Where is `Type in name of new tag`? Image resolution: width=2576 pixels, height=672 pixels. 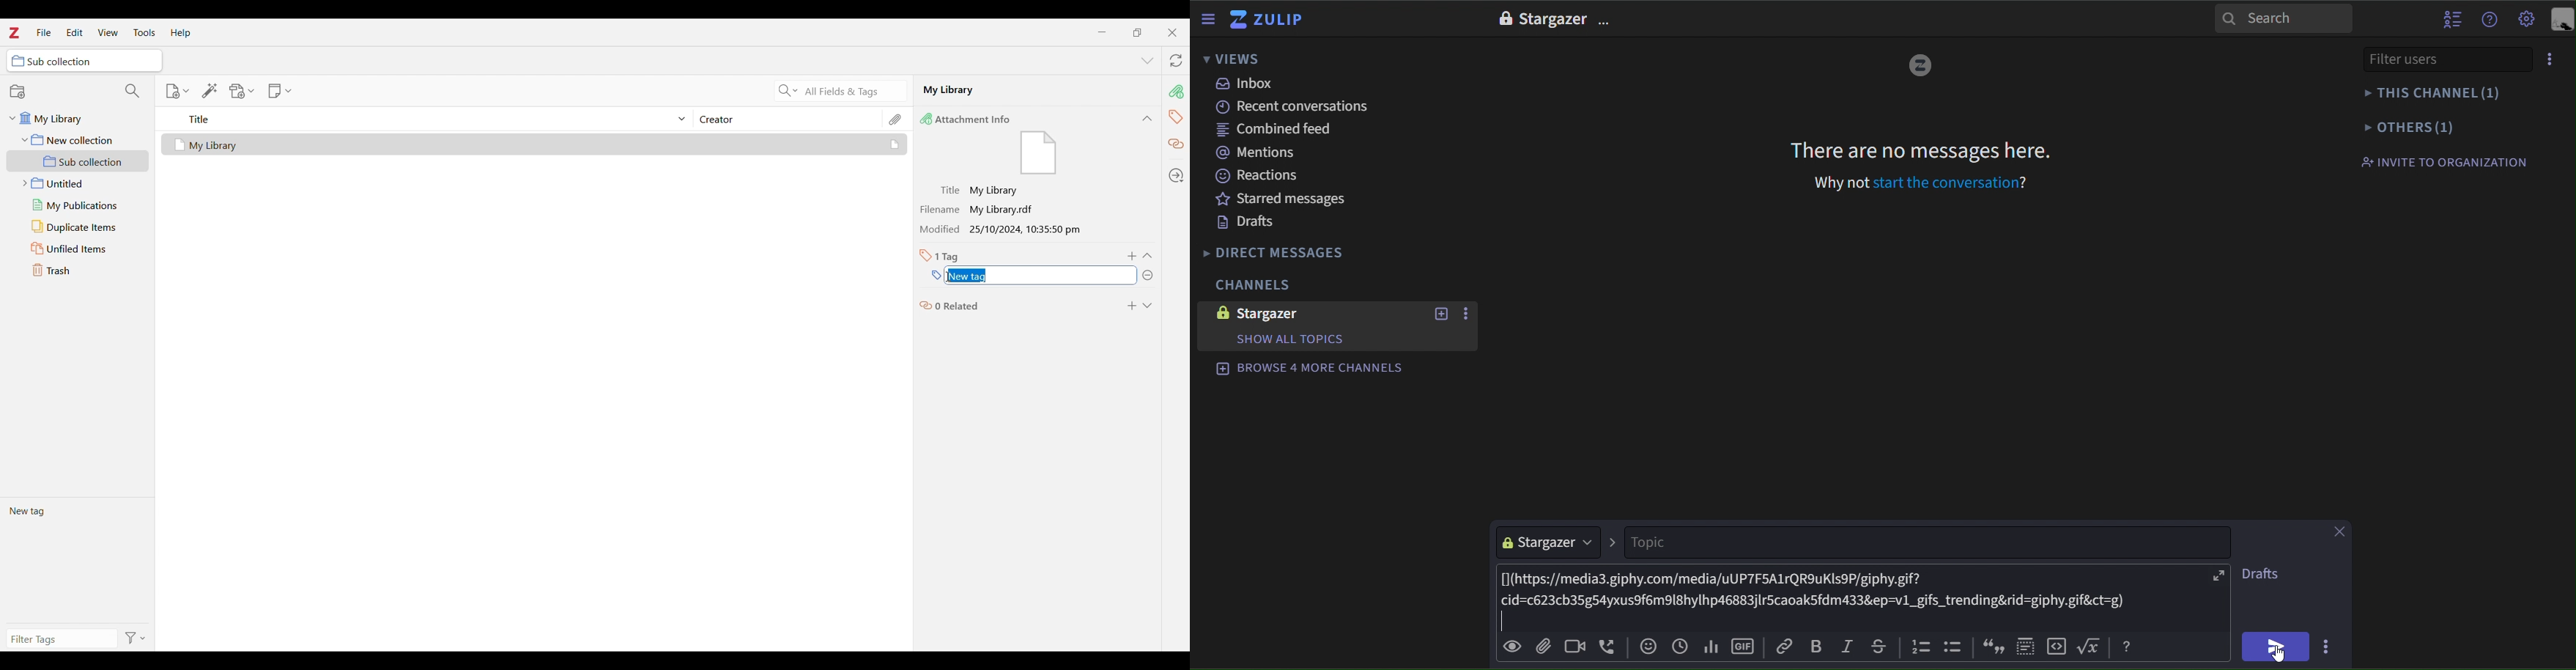 Type in name of new tag is located at coordinates (937, 275).